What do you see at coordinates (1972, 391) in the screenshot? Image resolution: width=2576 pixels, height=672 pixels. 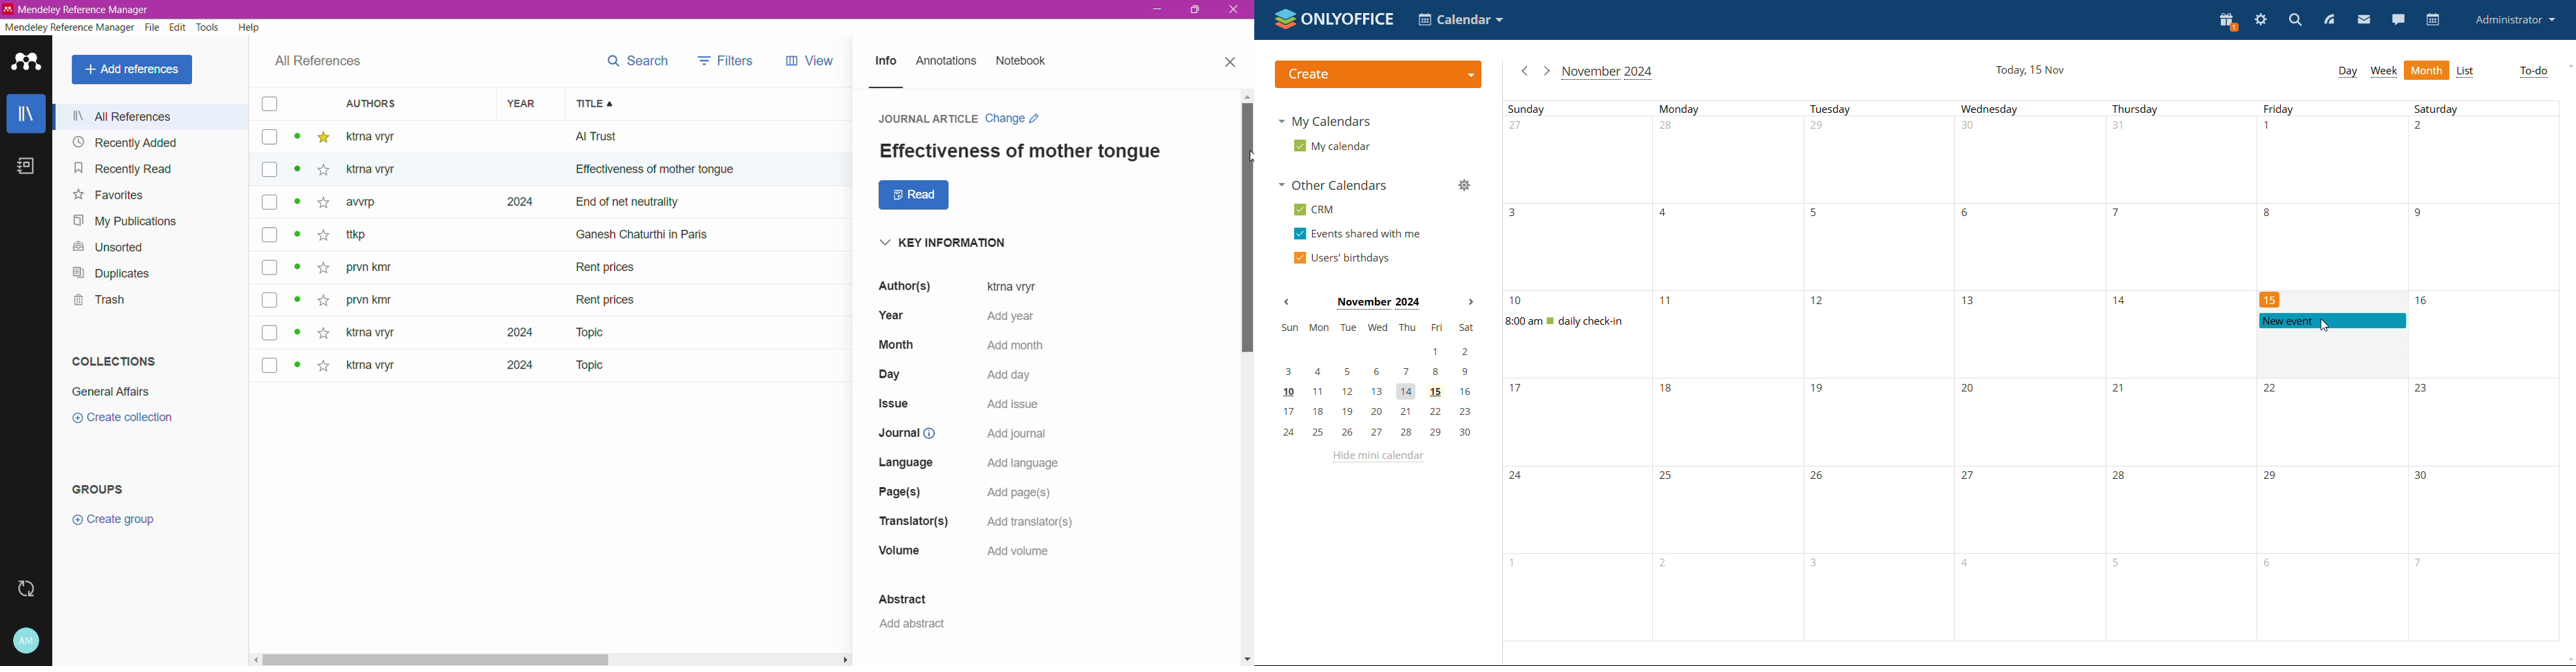 I see `Number` at bounding box center [1972, 391].